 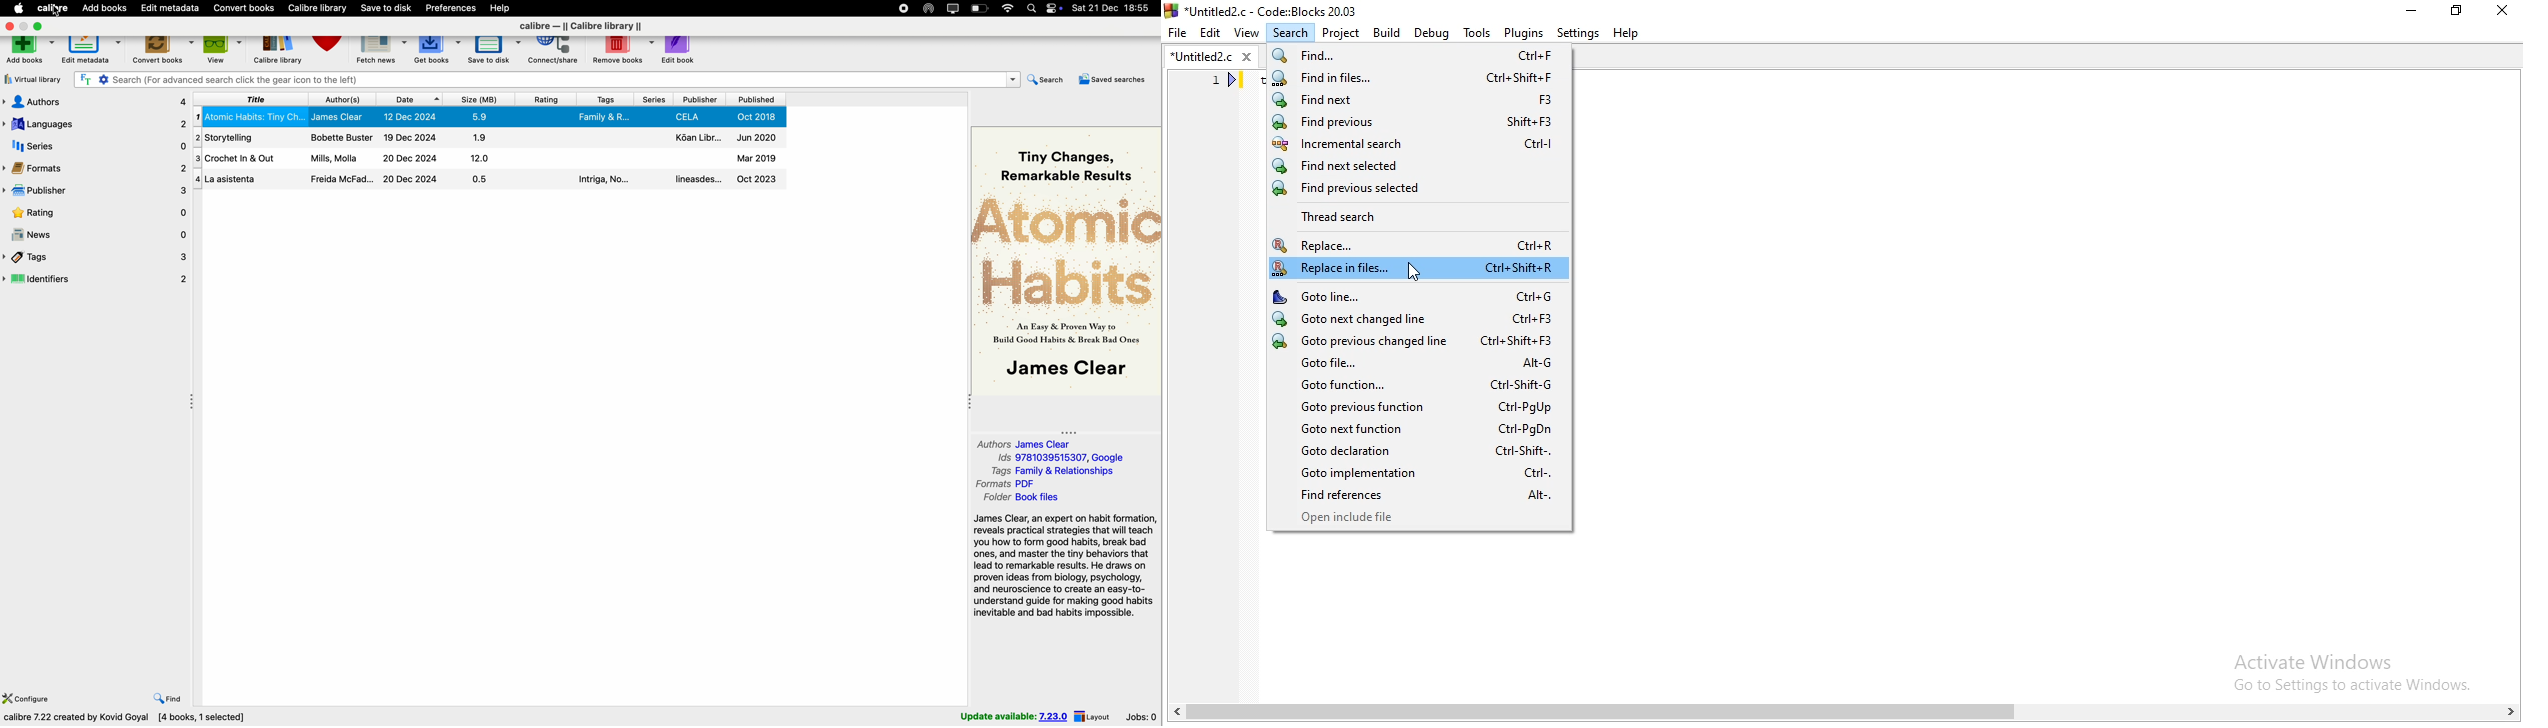 I want to click on news, so click(x=94, y=234).